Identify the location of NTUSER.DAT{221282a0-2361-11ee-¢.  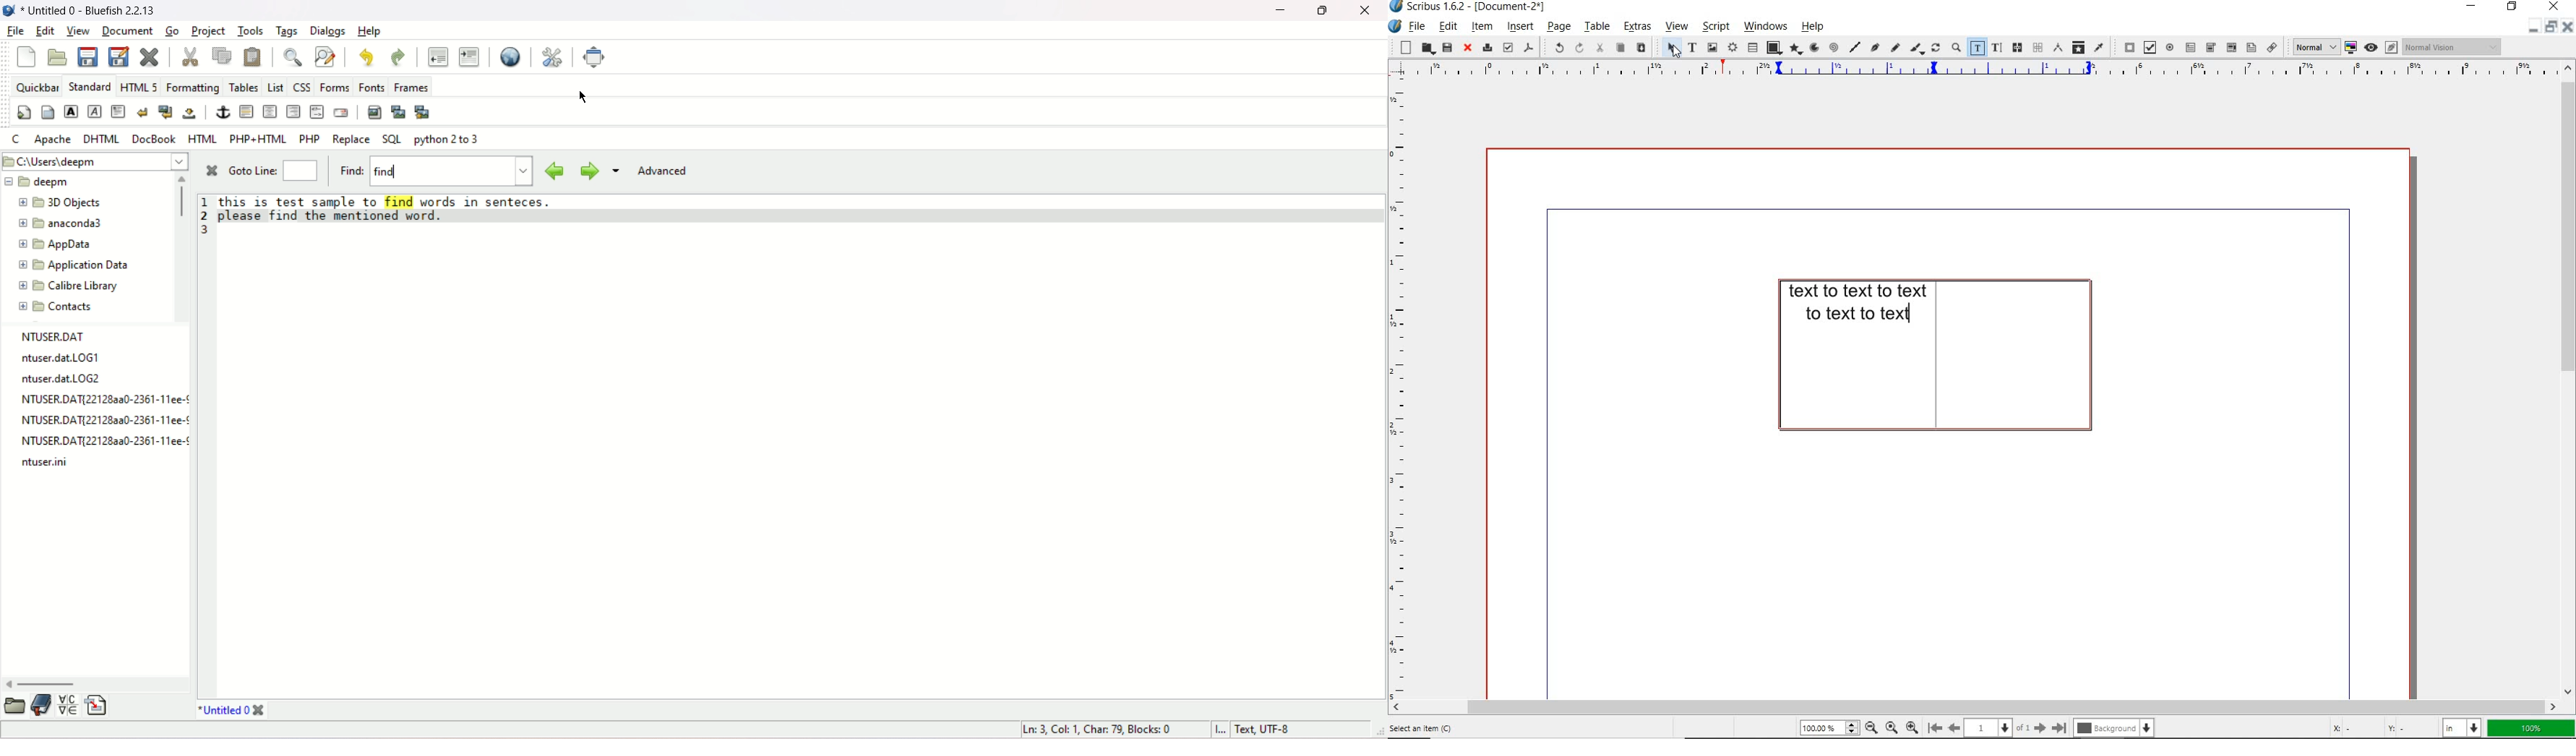
(103, 400).